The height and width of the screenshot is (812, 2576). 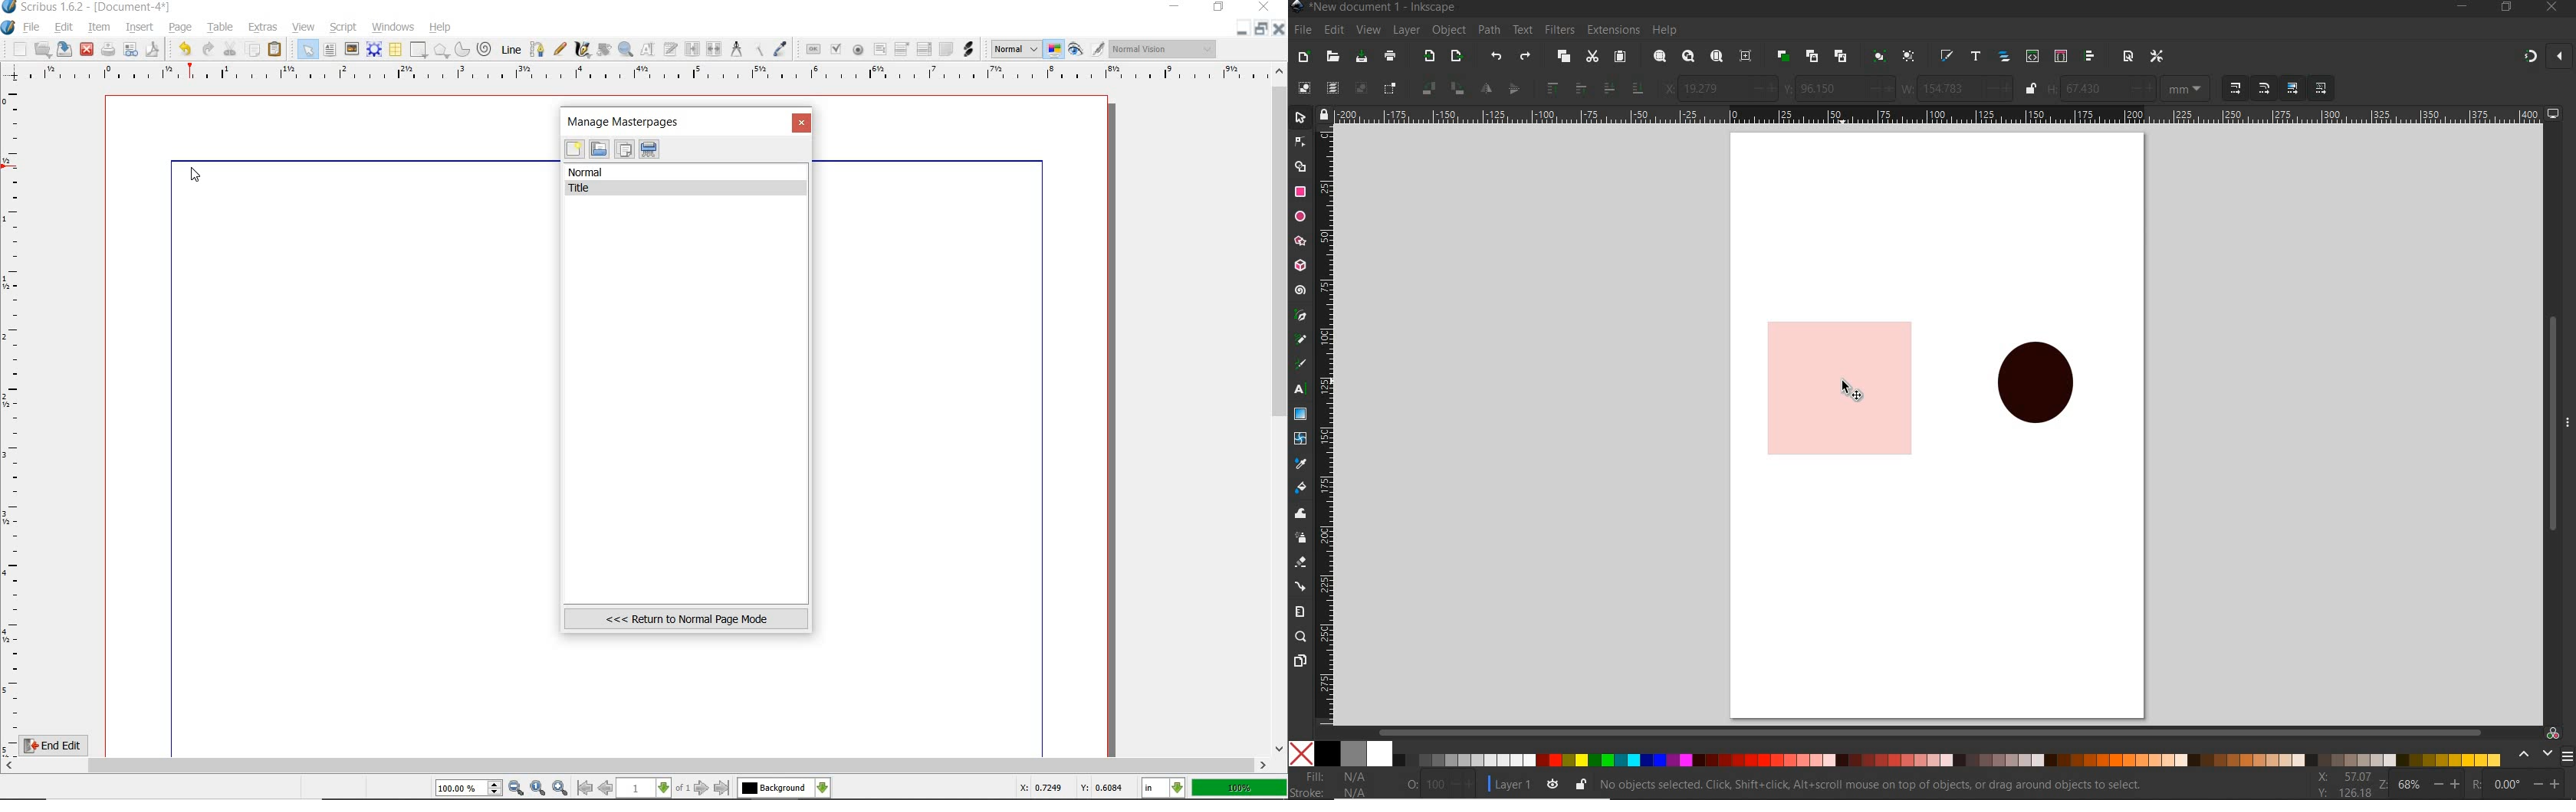 What do you see at coordinates (87, 48) in the screenshot?
I see `close` at bounding box center [87, 48].